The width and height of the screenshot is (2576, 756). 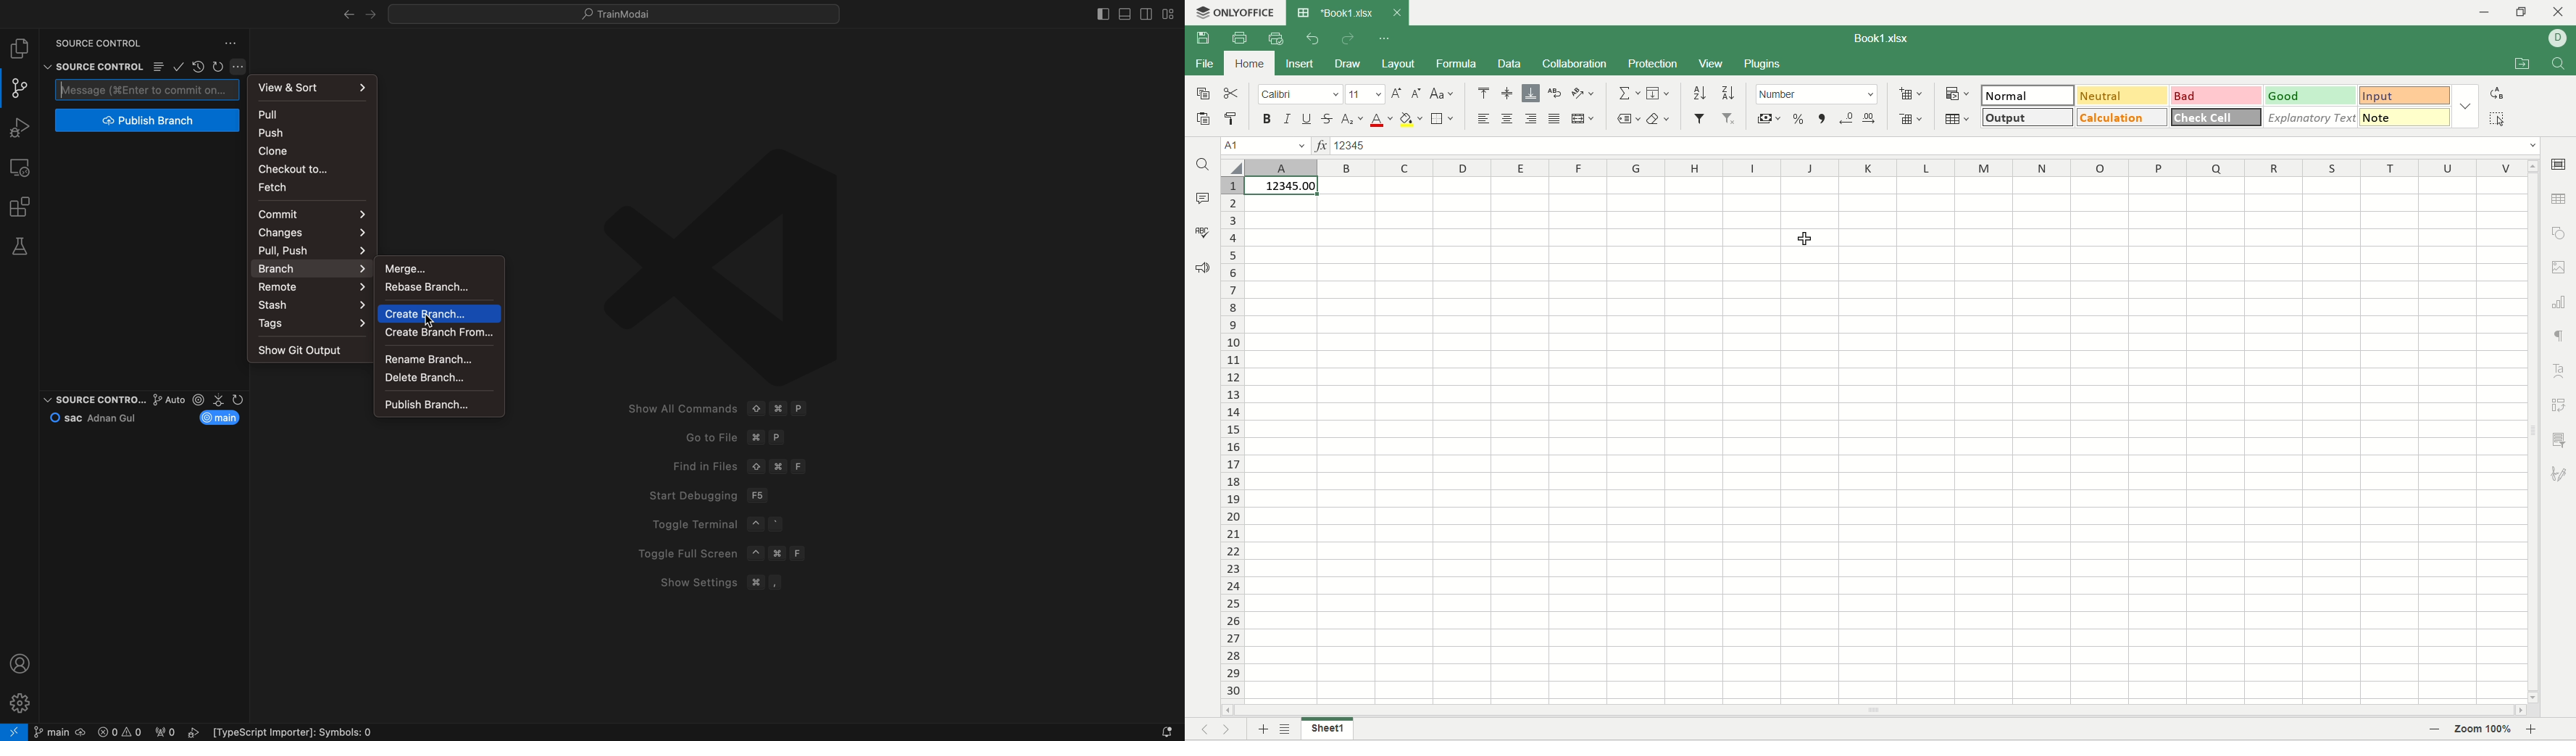 I want to click on close, so click(x=1393, y=15).